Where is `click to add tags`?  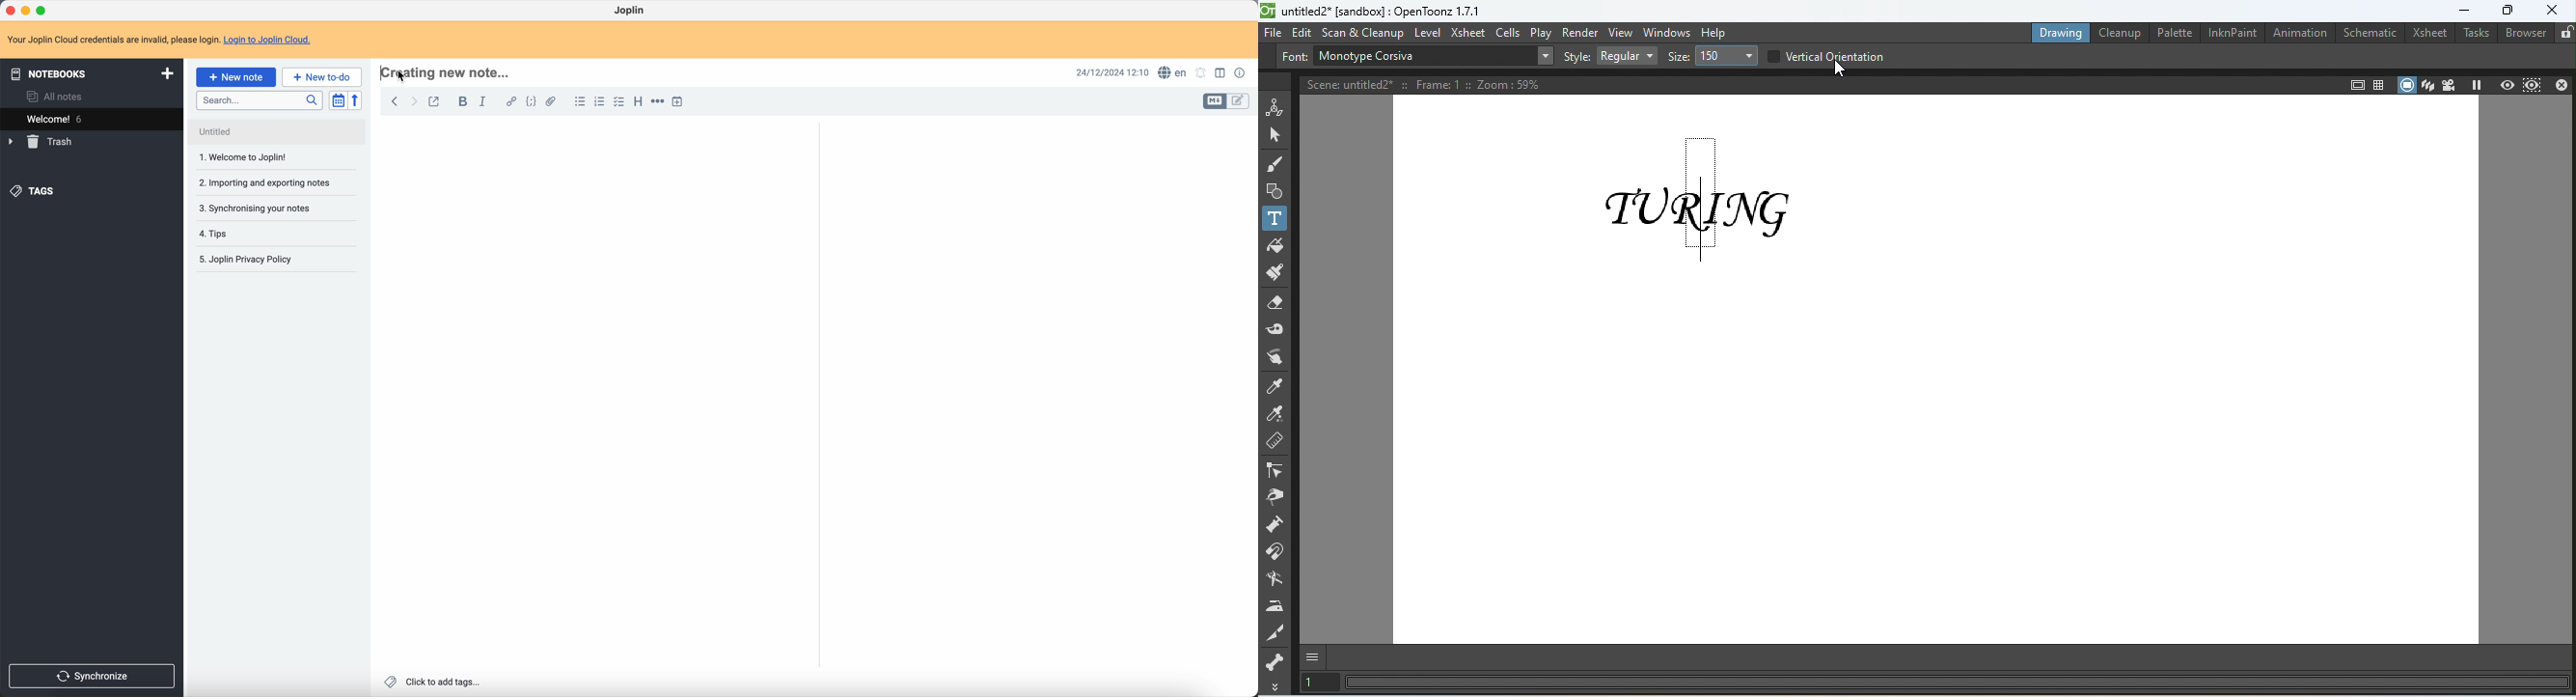 click to add tags is located at coordinates (434, 683).